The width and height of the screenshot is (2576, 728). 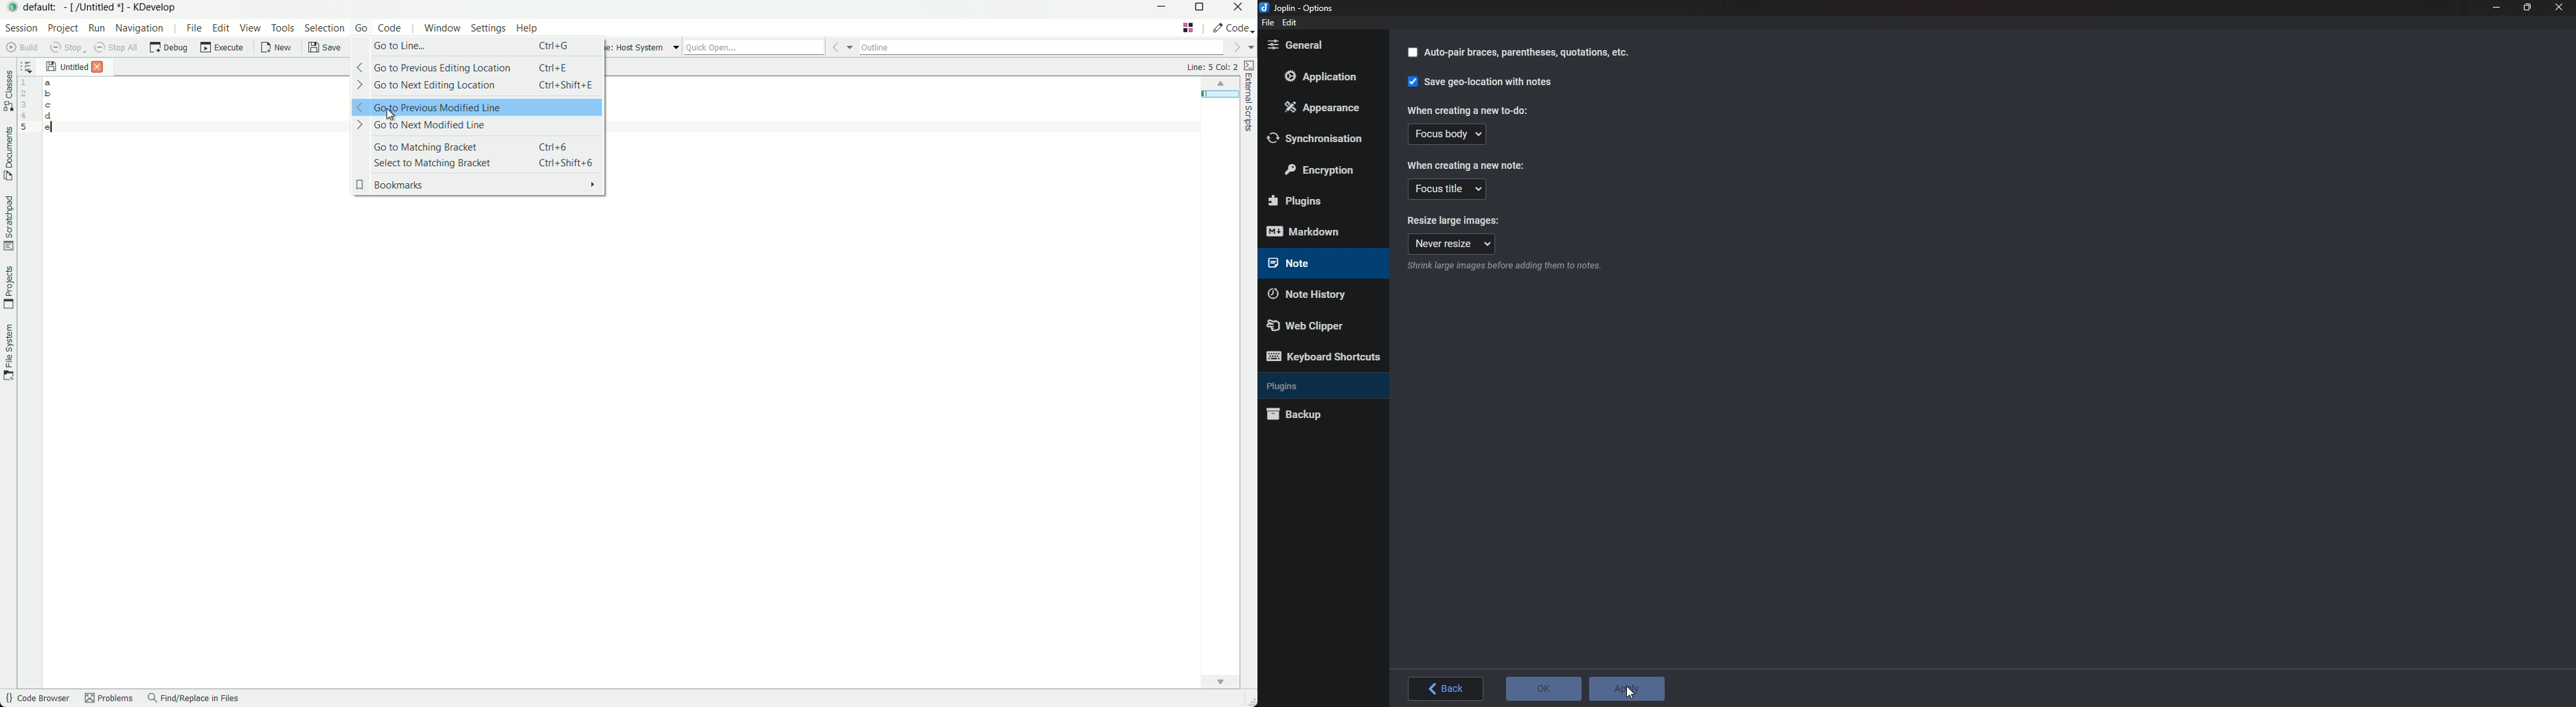 What do you see at coordinates (1314, 264) in the screenshot?
I see `note` at bounding box center [1314, 264].